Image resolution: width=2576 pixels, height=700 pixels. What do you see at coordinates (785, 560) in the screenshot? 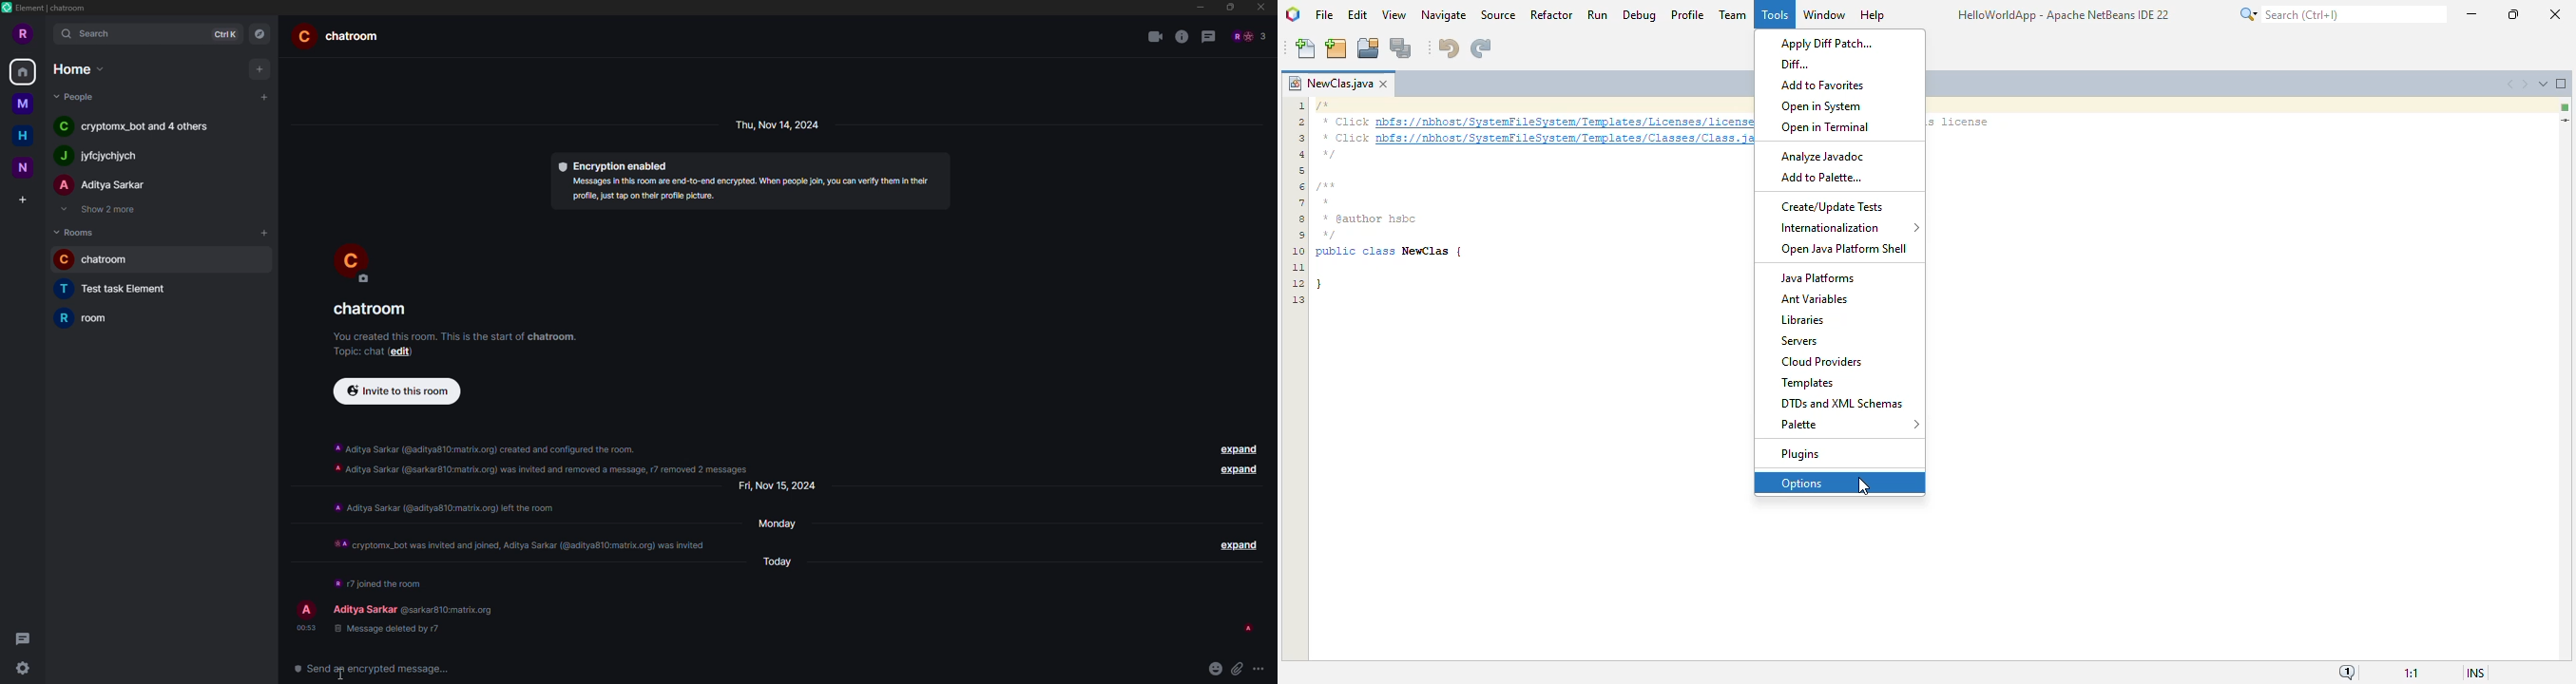
I see `day` at bounding box center [785, 560].